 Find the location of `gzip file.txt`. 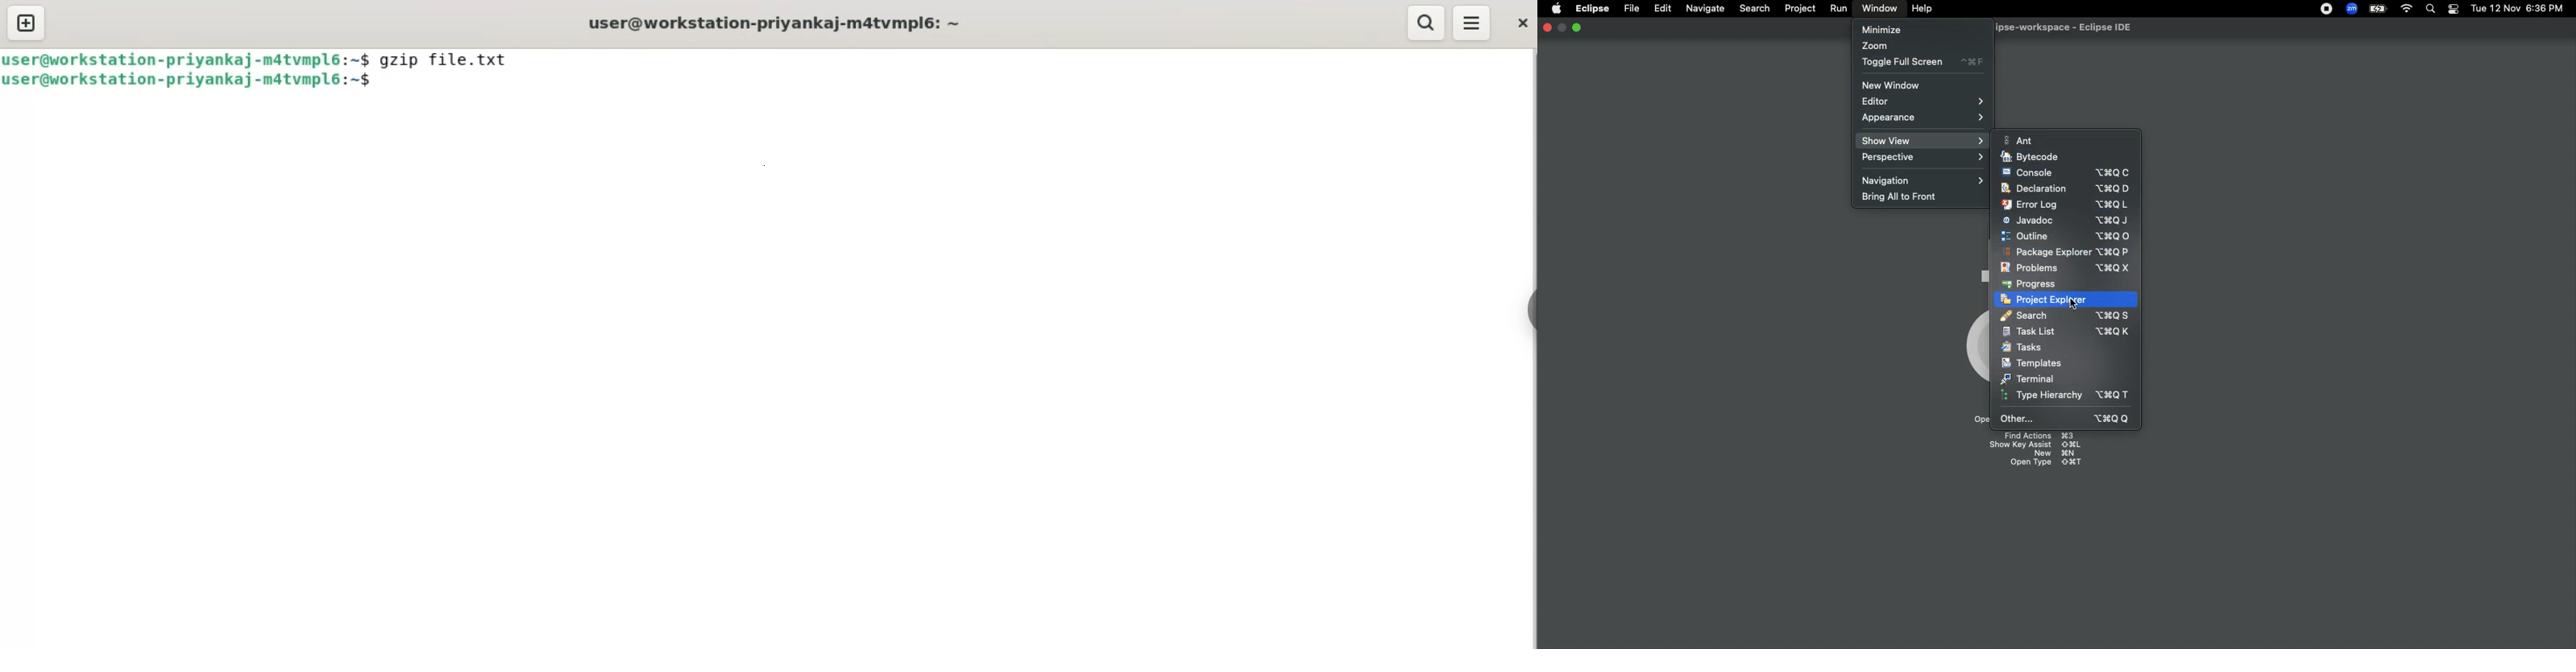

gzip file.txt is located at coordinates (460, 60).